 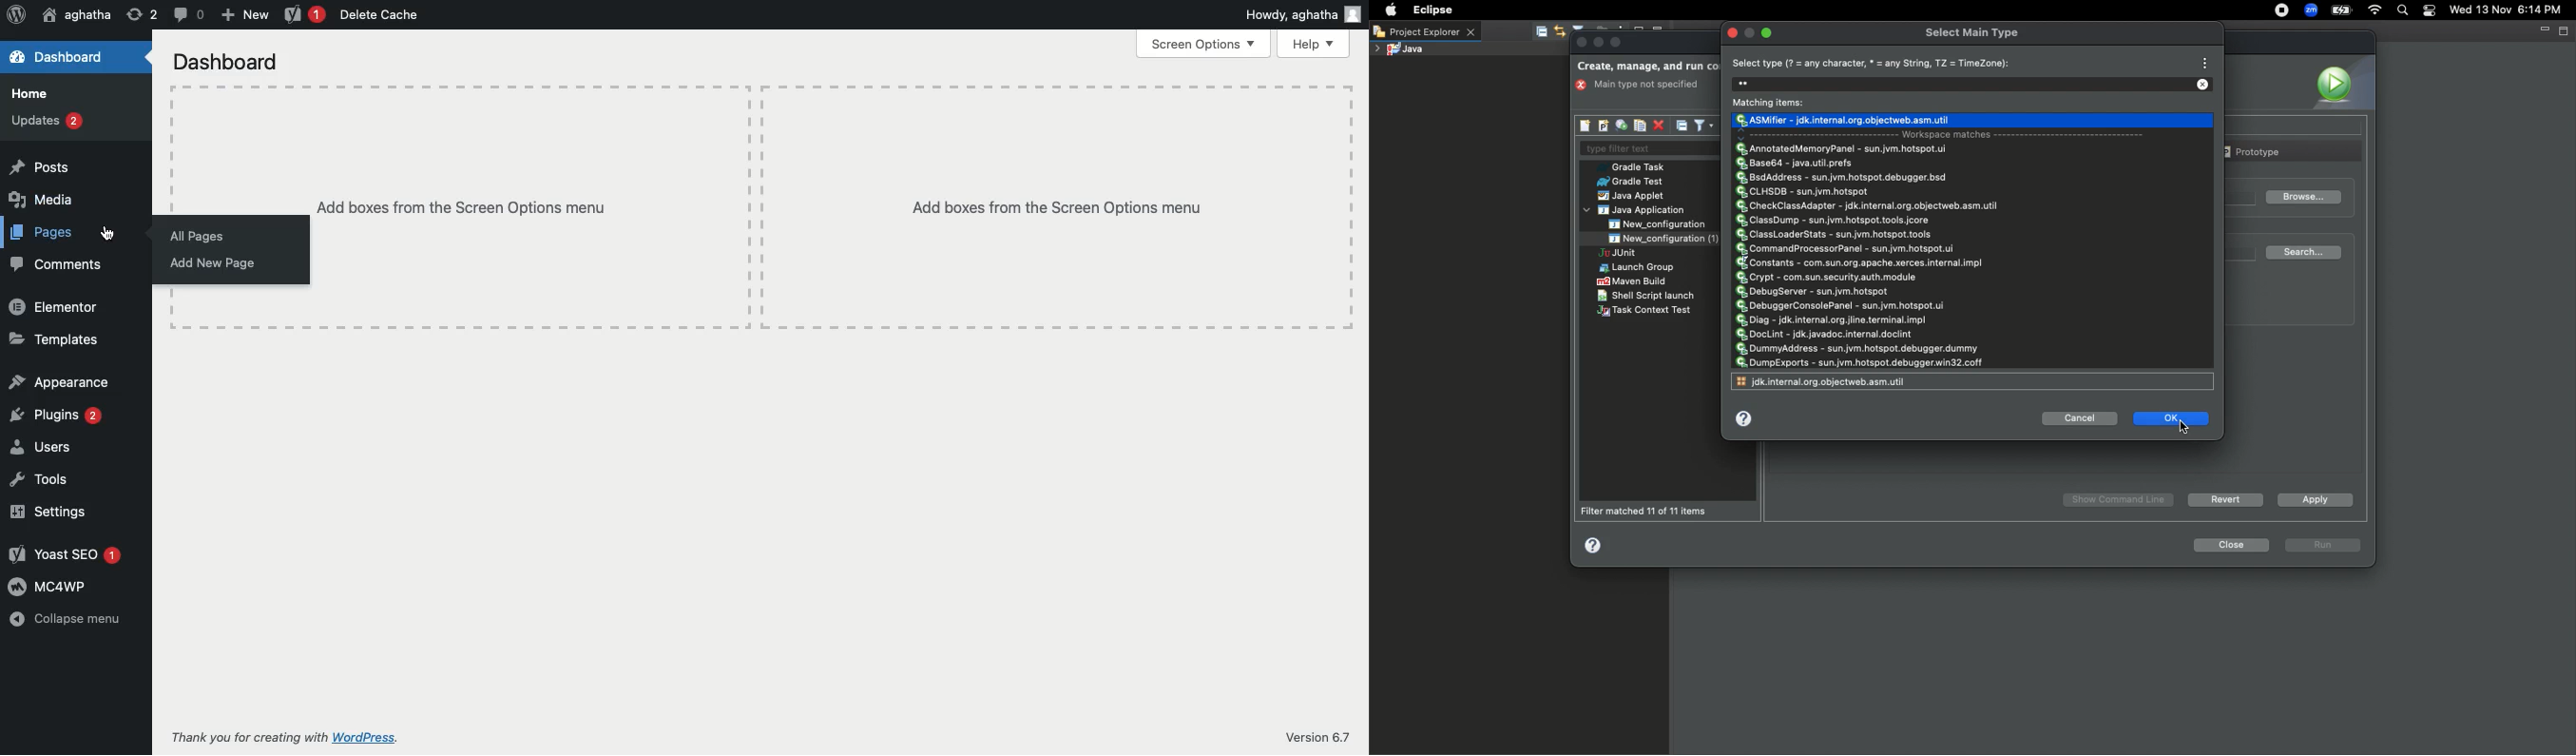 What do you see at coordinates (70, 167) in the screenshot?
I see `Posts` at bounding box center [70, 167].